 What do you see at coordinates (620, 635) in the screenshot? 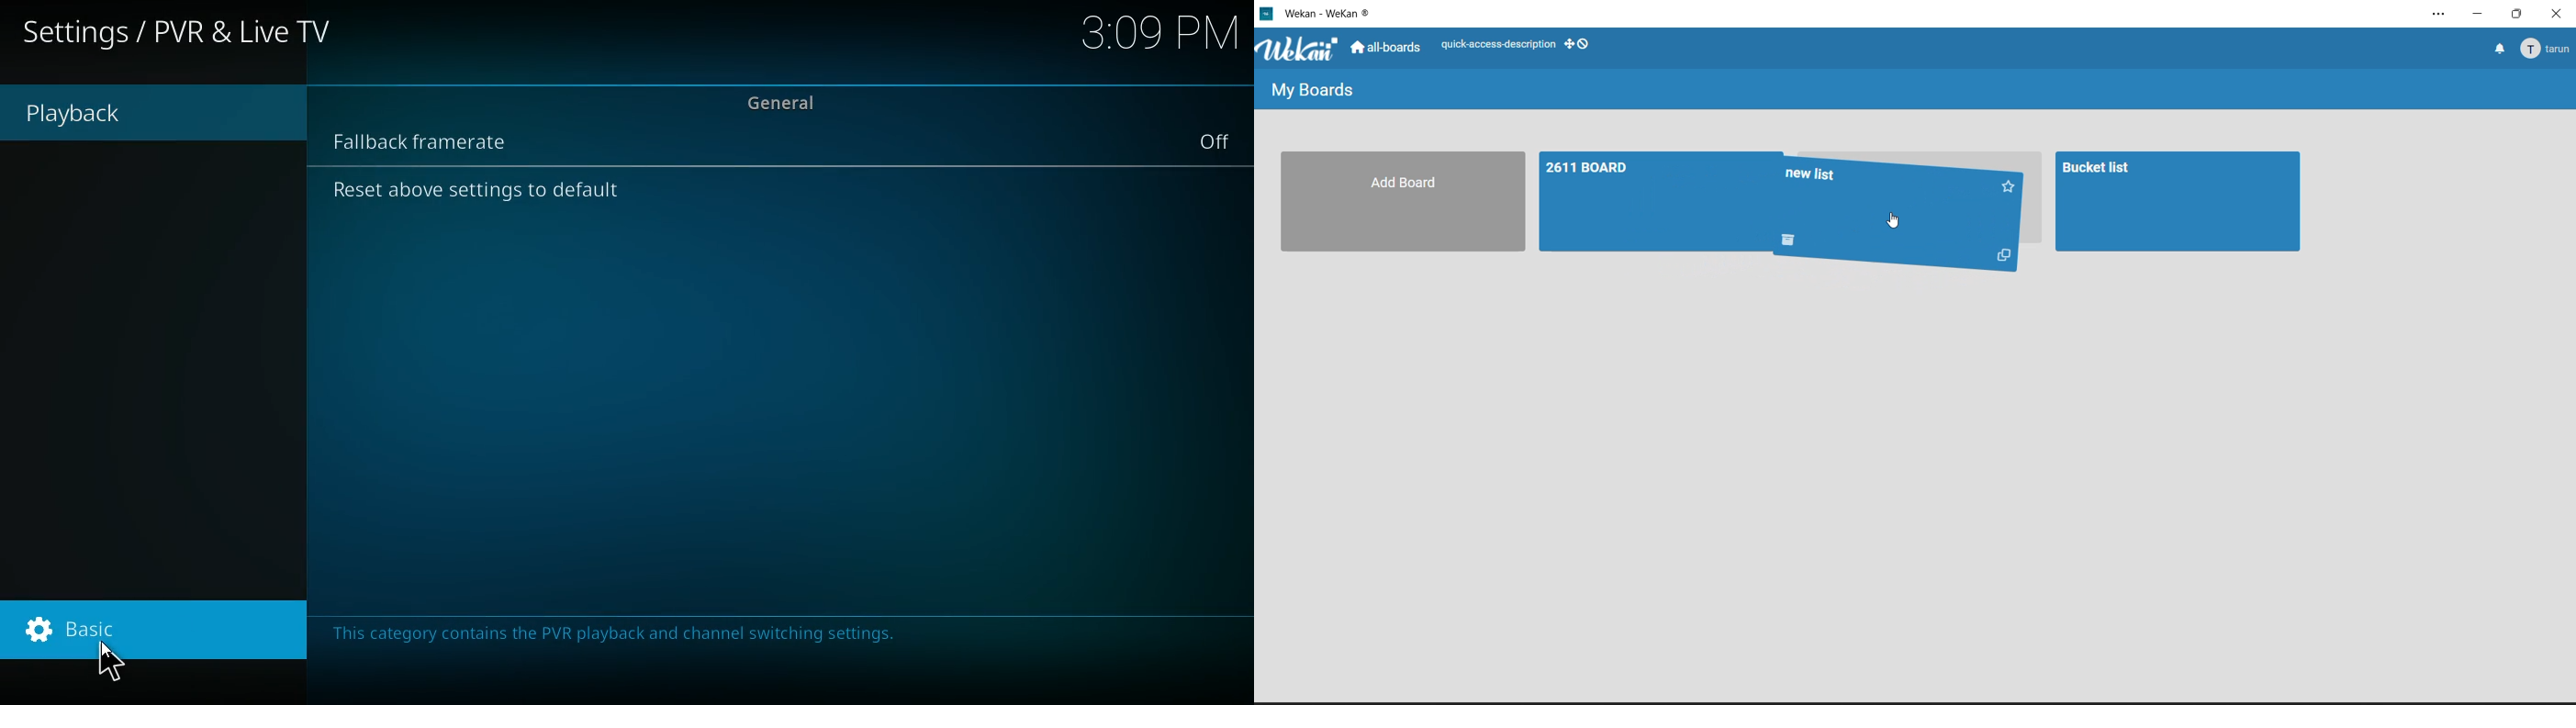
I see `message` at bounding box center [620, 635].